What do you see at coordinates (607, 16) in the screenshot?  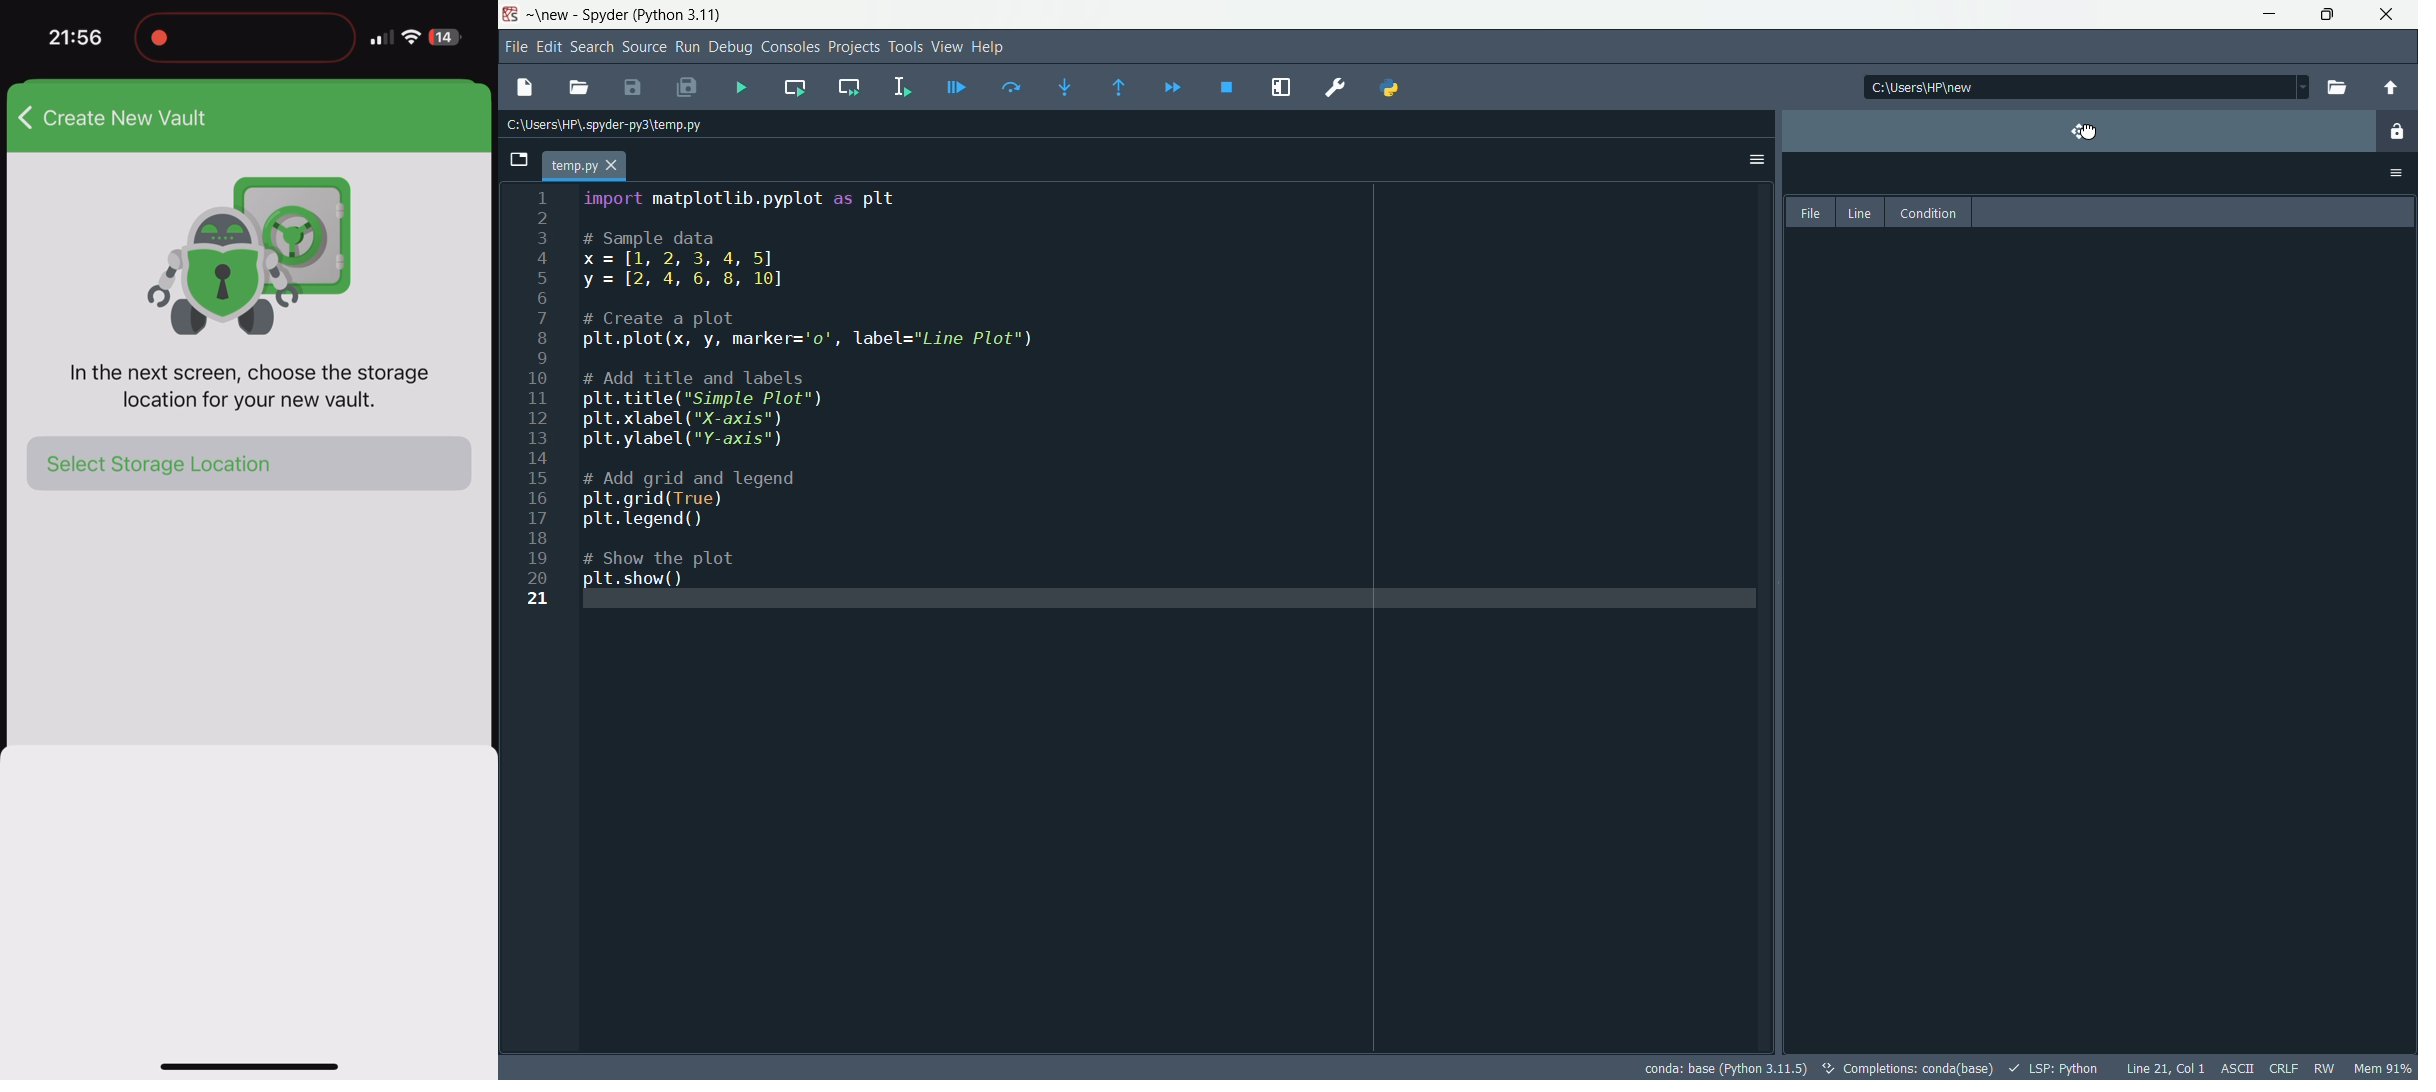 I see `app name` at bounding box center [607, 16].